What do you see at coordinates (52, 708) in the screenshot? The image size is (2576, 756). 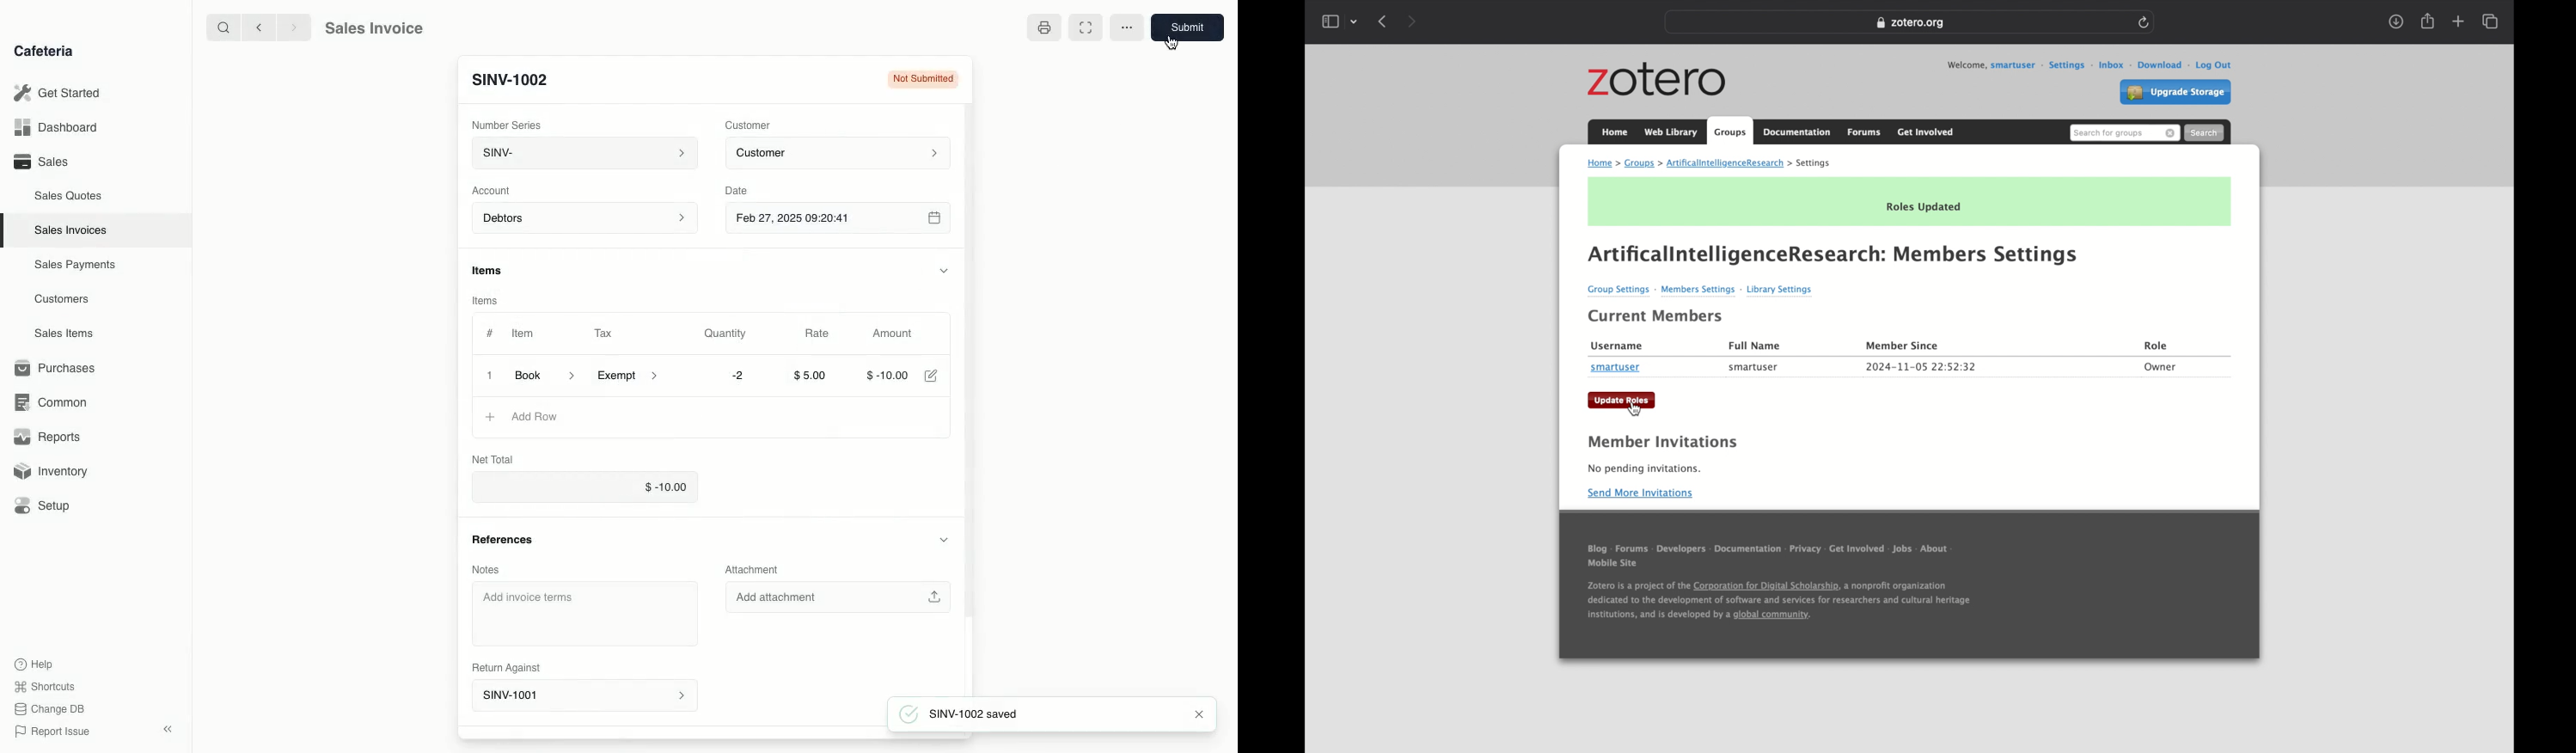 I see `Change DB` at bounding box center [52, 708].